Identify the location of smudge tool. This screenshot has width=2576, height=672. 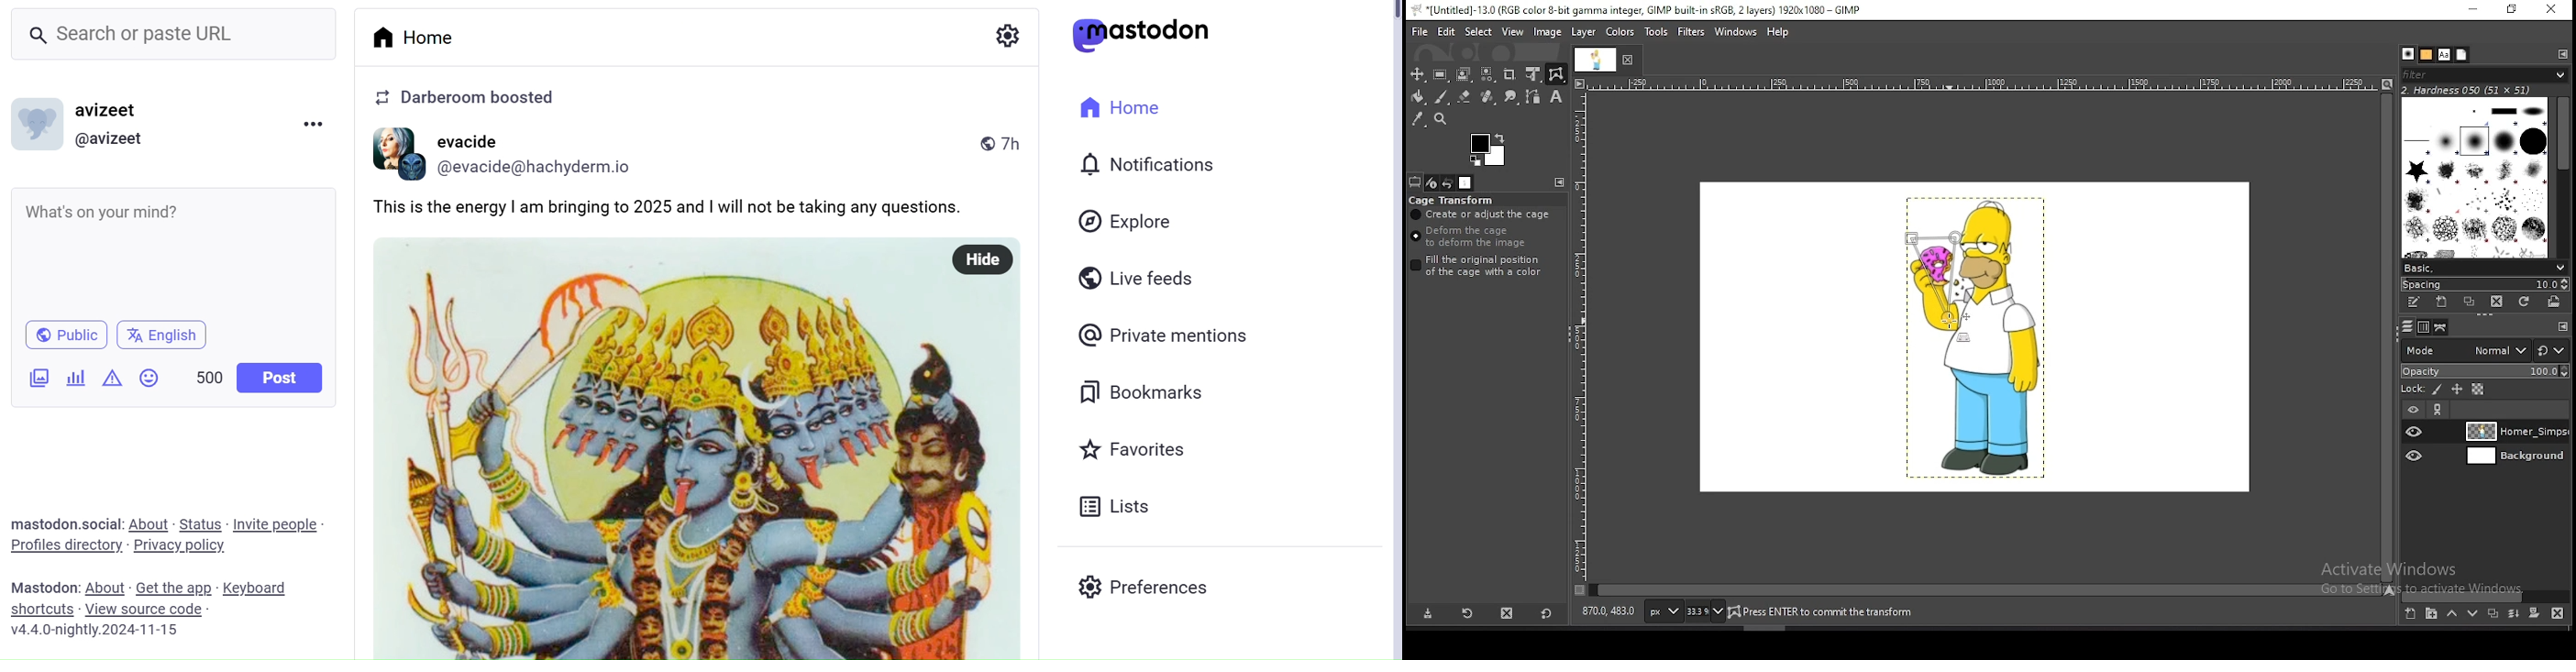
(1509, 96).